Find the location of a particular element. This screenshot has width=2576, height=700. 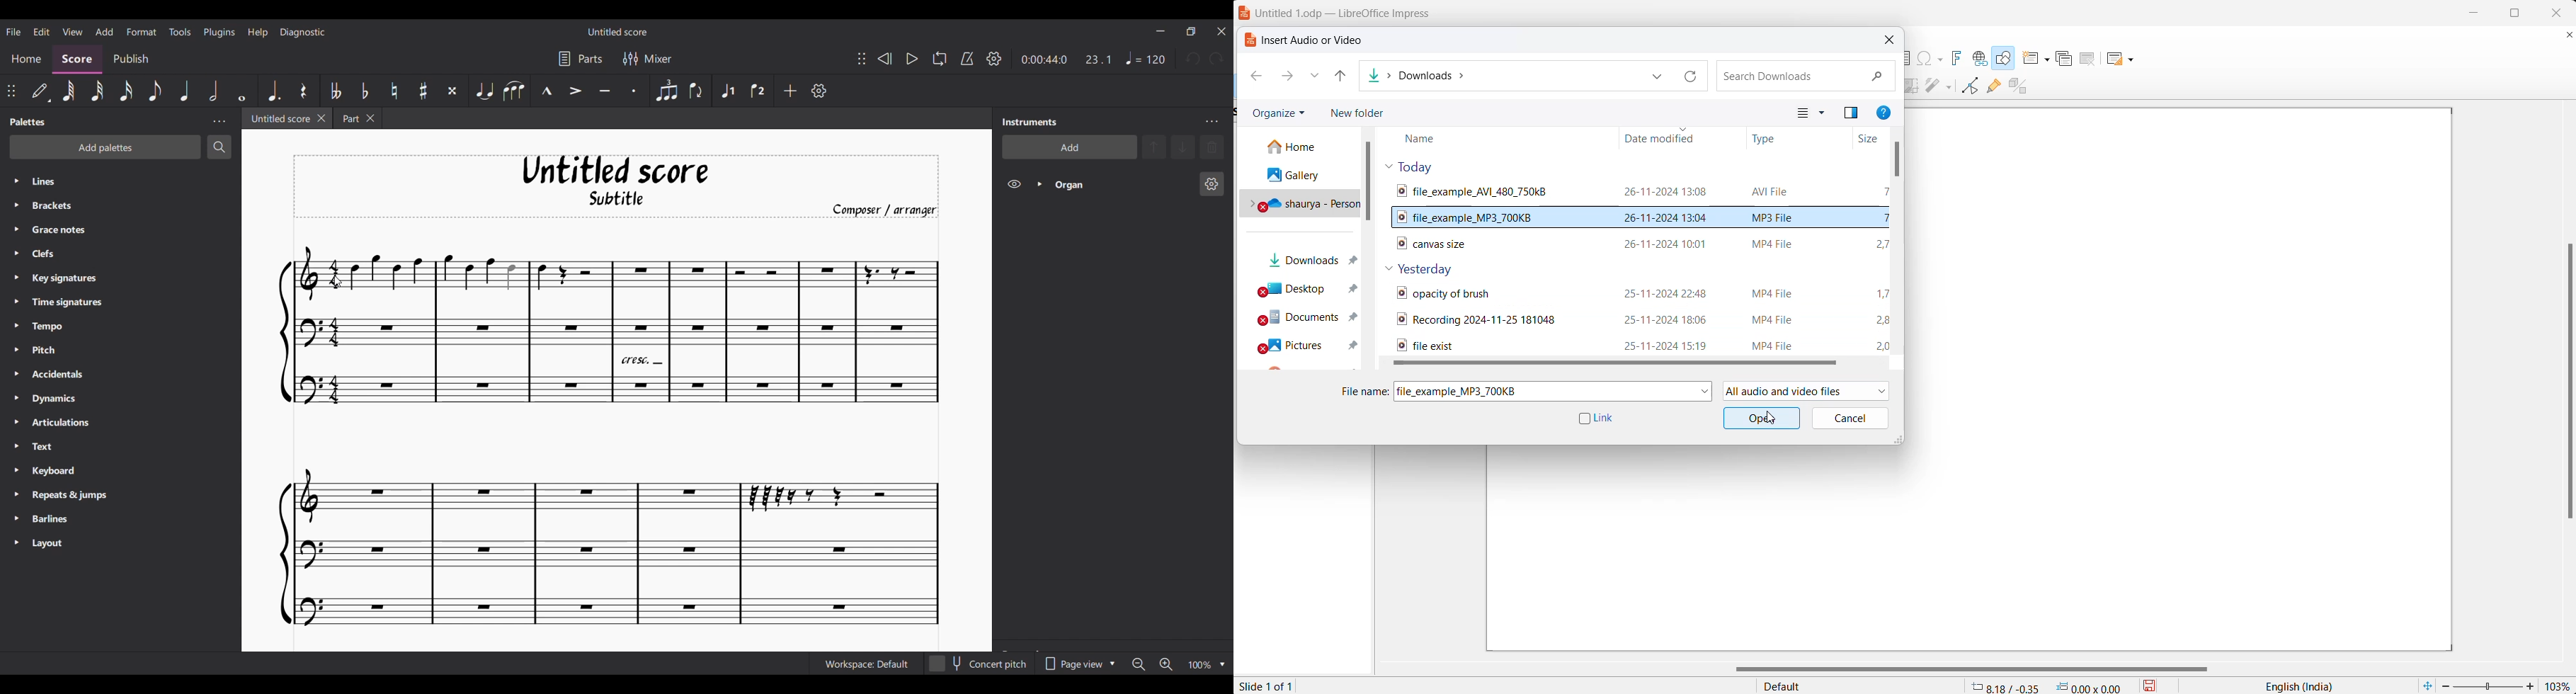

increase zoom is located at coordinates (2531, 685).